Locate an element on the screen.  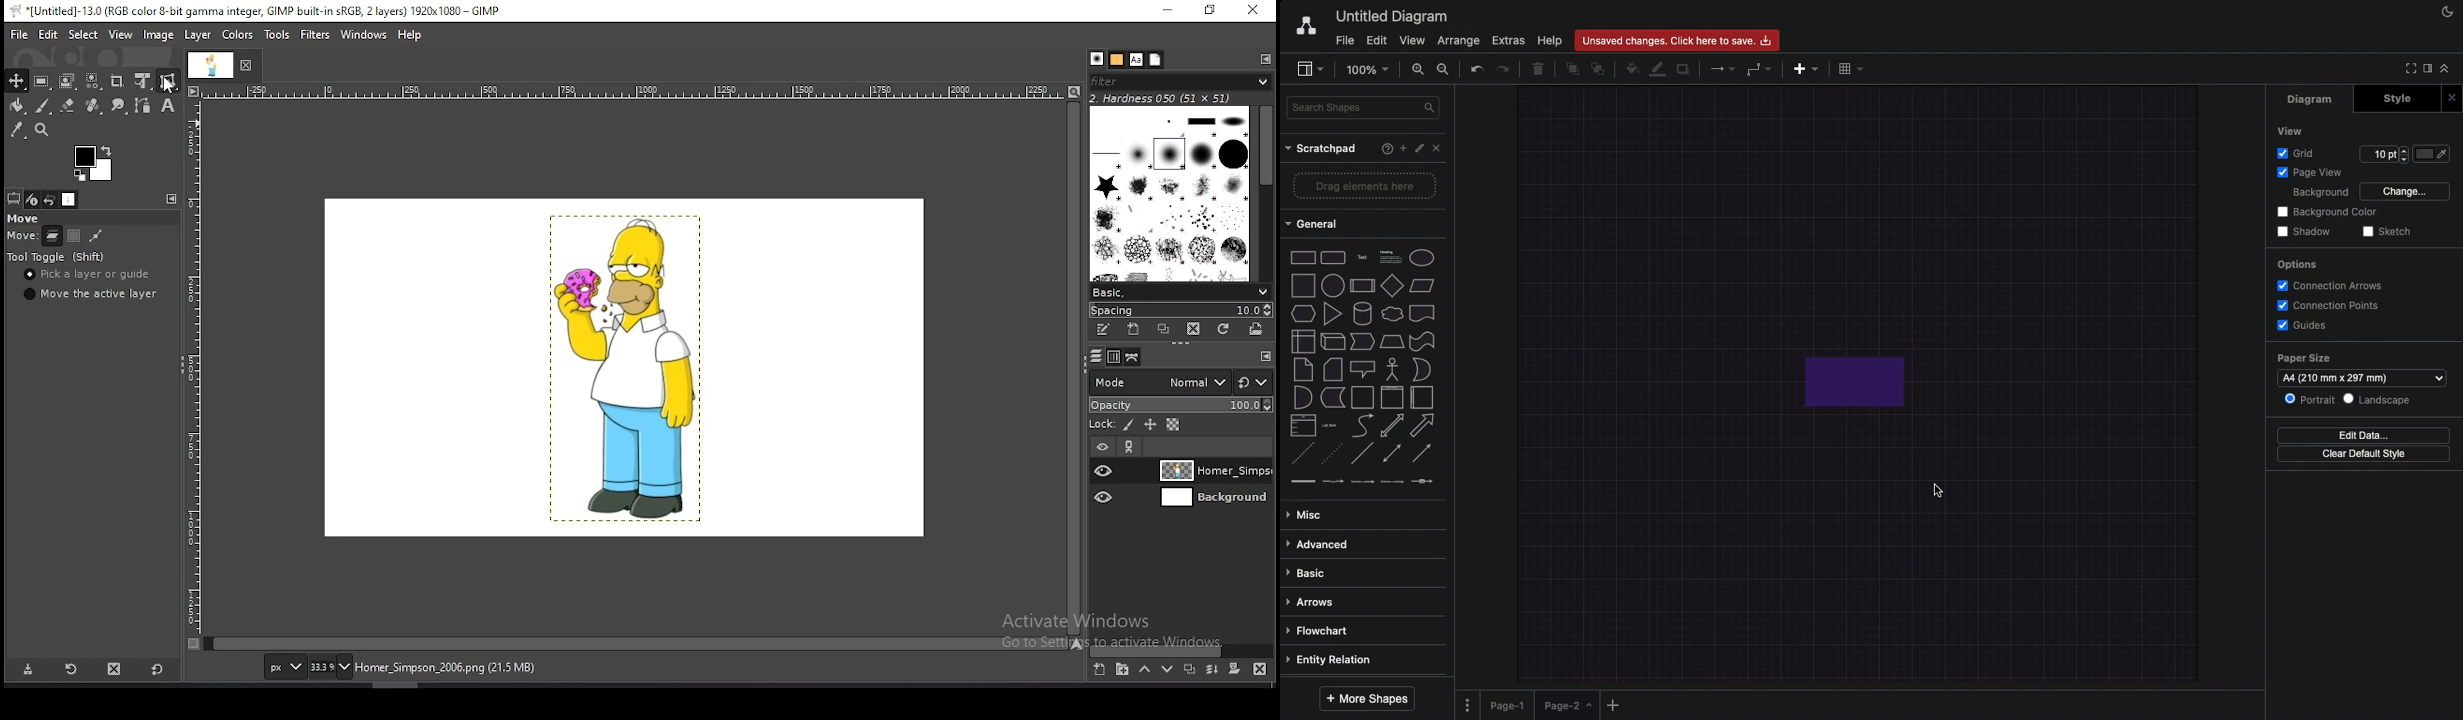
data storage is located at coordinates (1332, 397).